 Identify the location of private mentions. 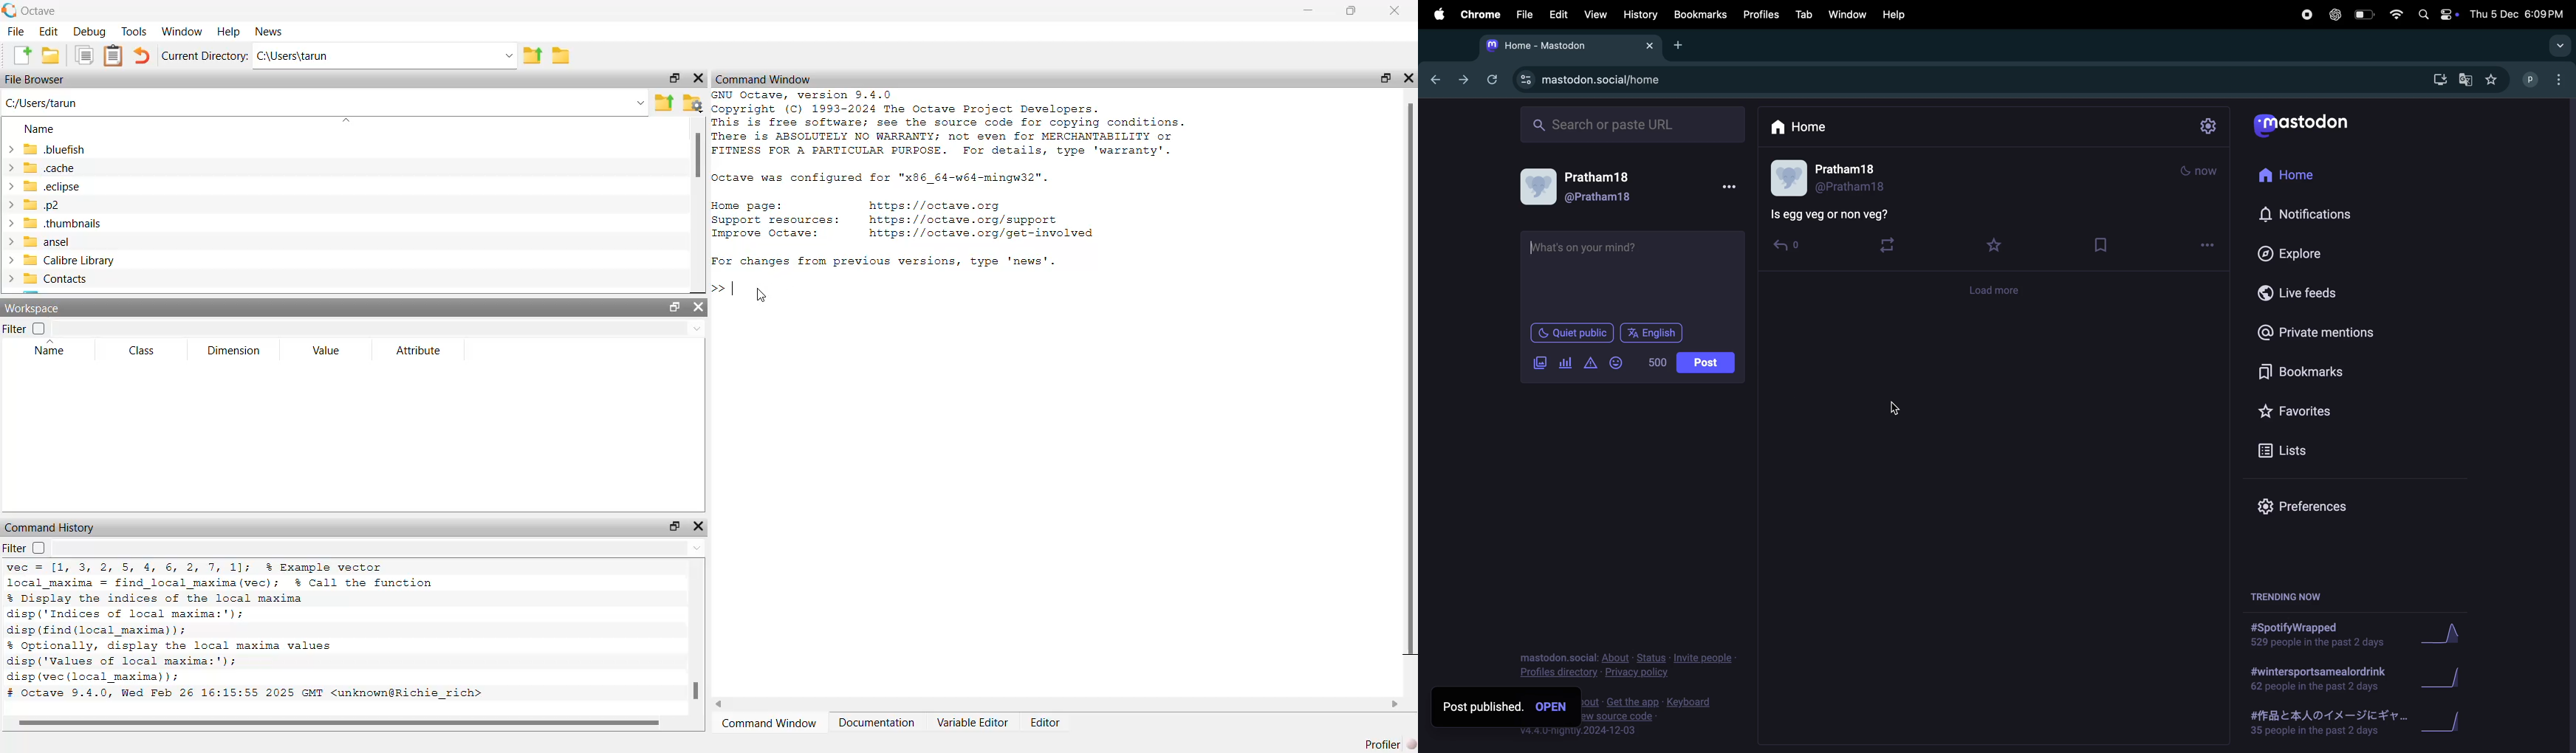
(2318, 333).